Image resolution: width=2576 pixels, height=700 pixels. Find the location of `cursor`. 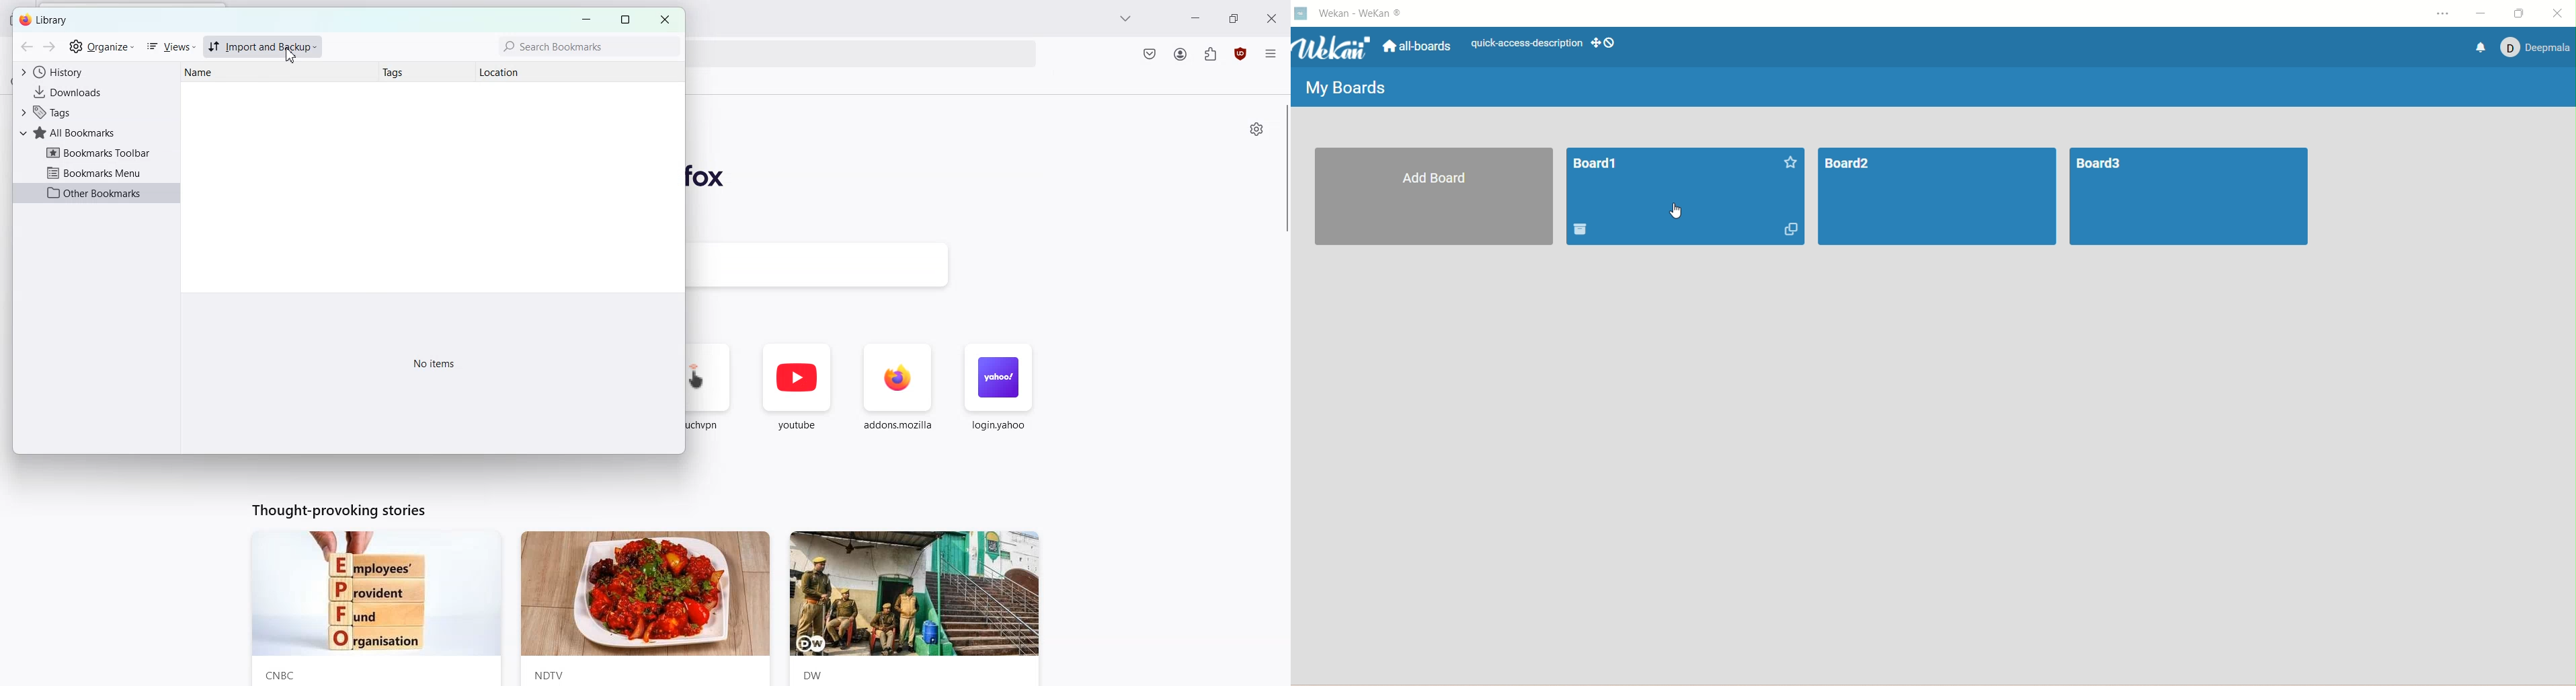

cursor is located at coordinates (1676, 211).